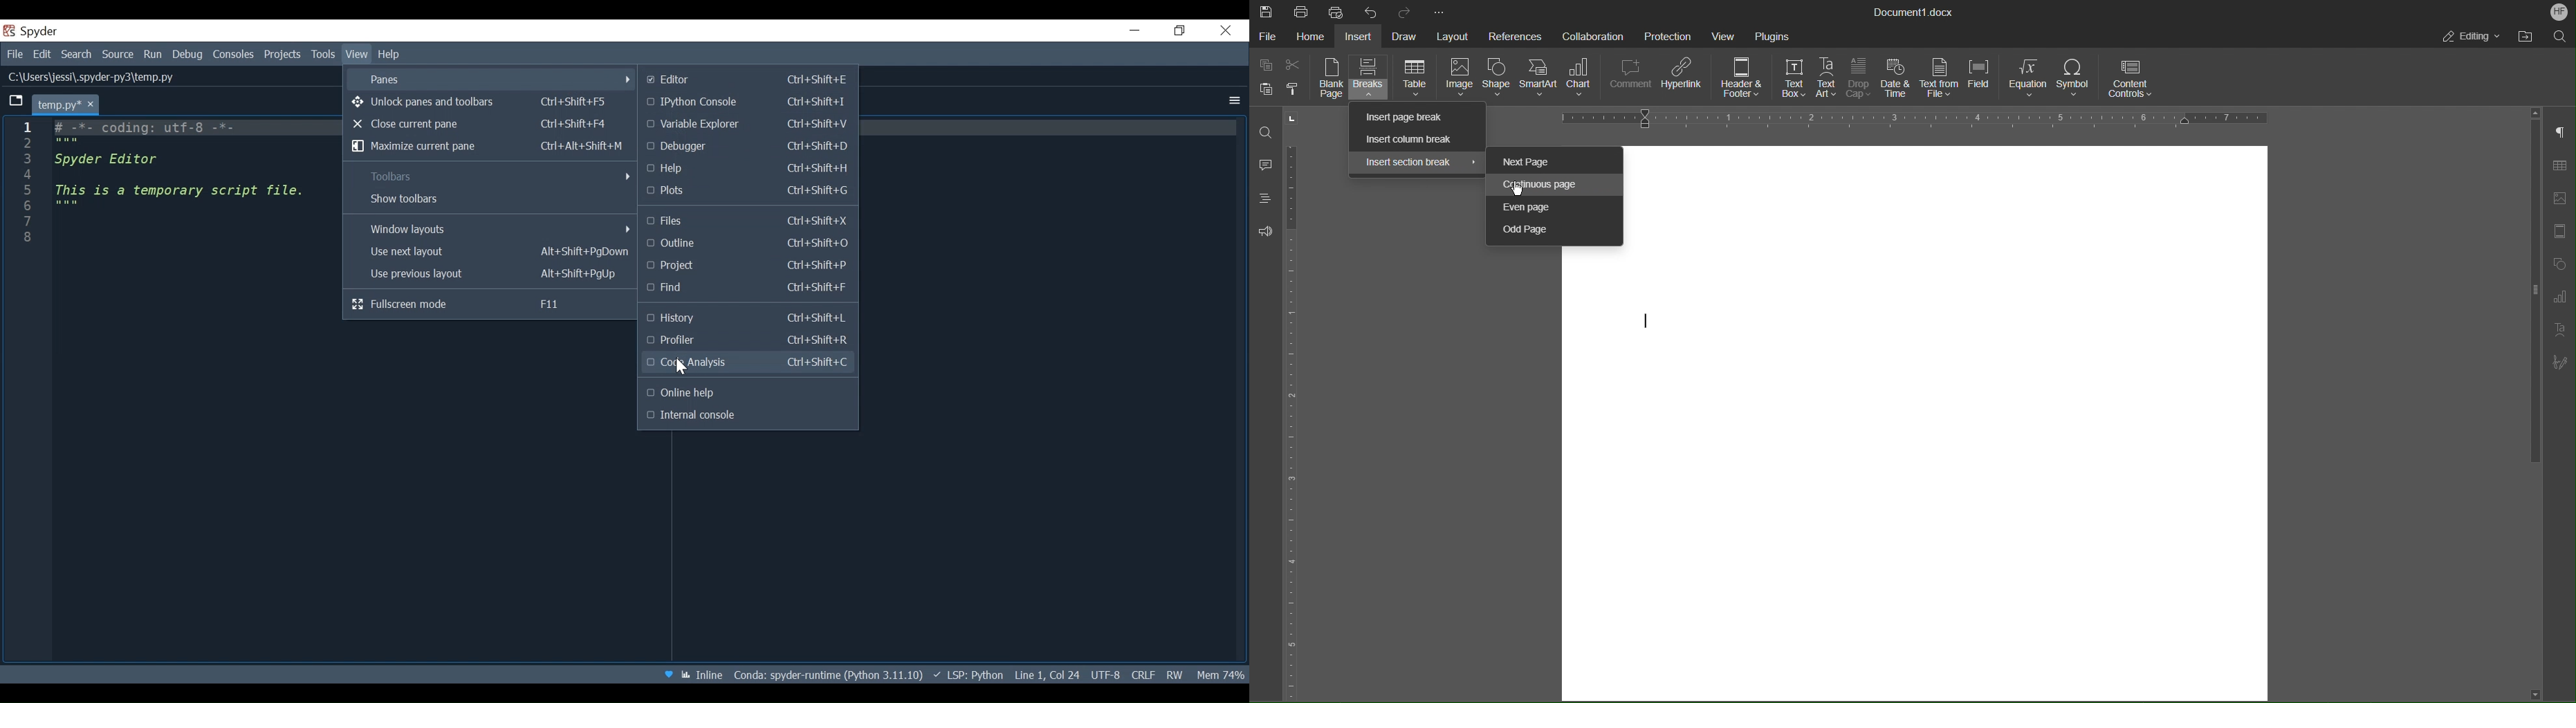  I want to click on C:\Users\jessi\.spyder-pys\temp.py, so click(98, 79).